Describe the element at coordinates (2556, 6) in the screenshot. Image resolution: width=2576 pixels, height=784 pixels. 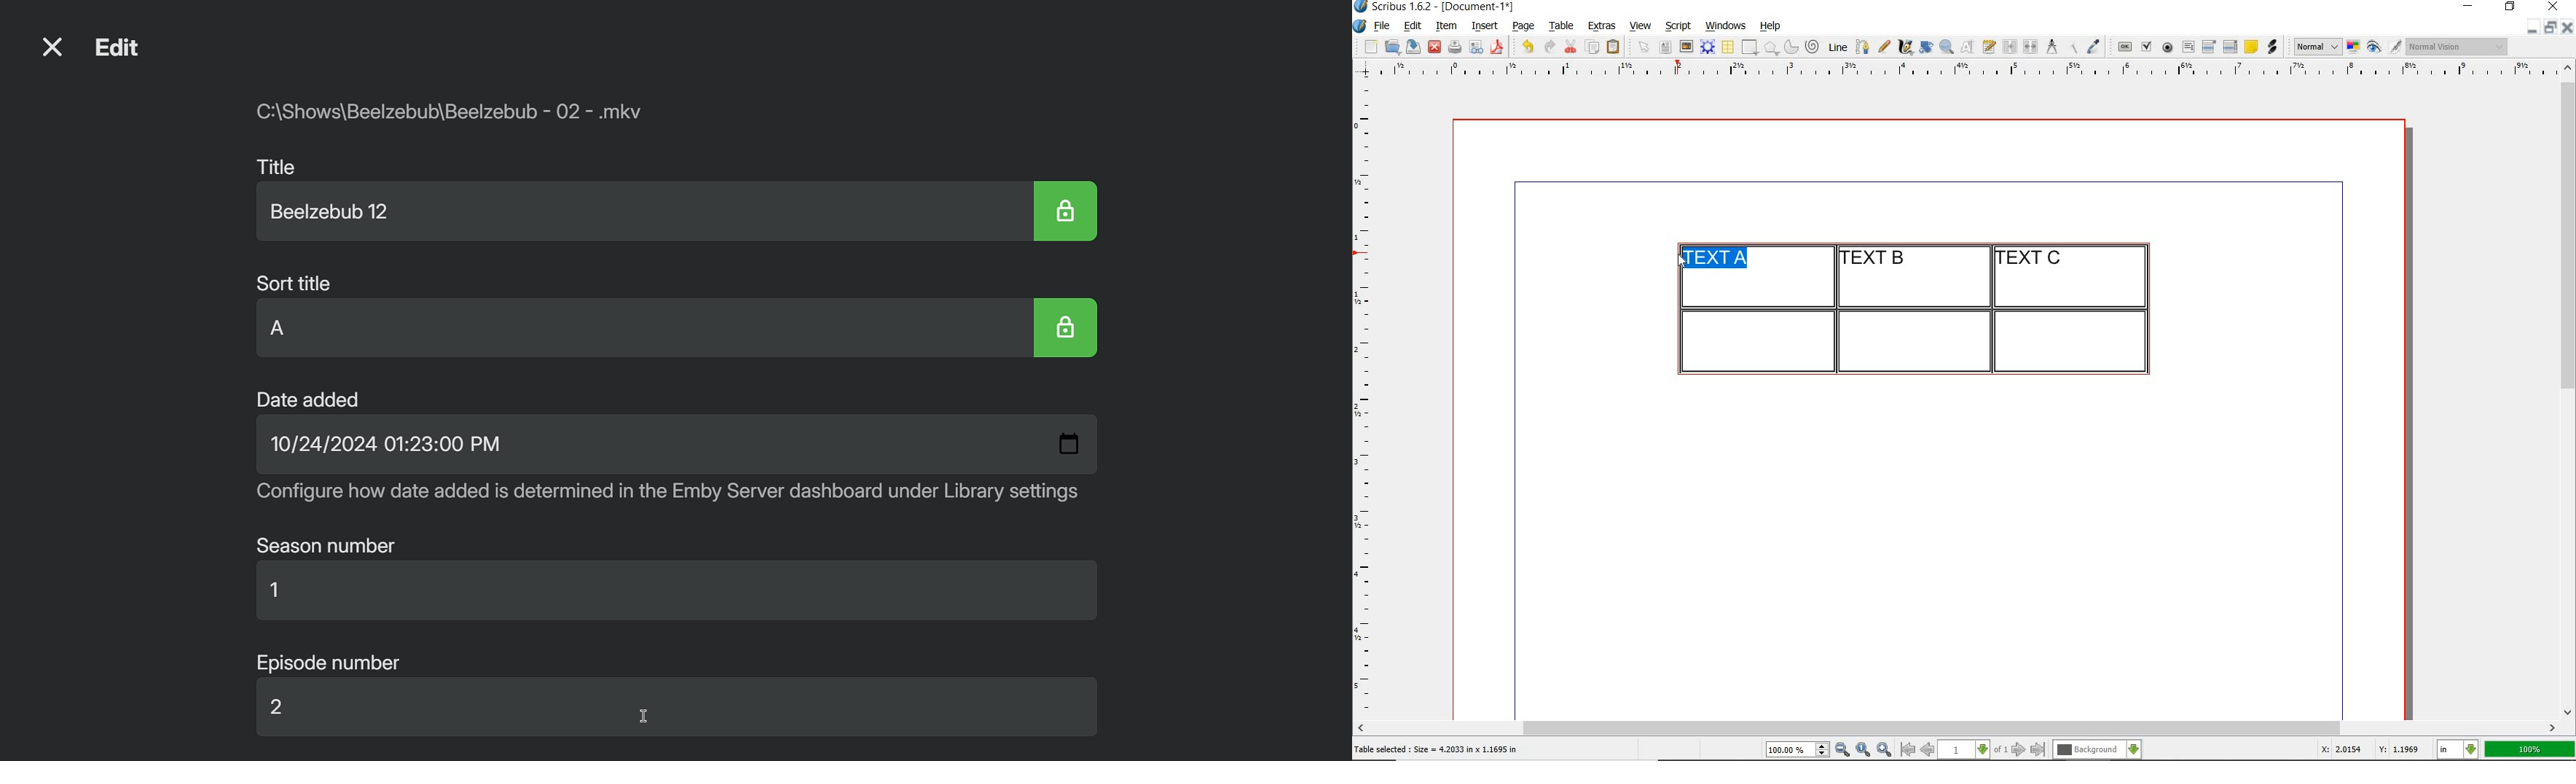
I see `close` at that location.